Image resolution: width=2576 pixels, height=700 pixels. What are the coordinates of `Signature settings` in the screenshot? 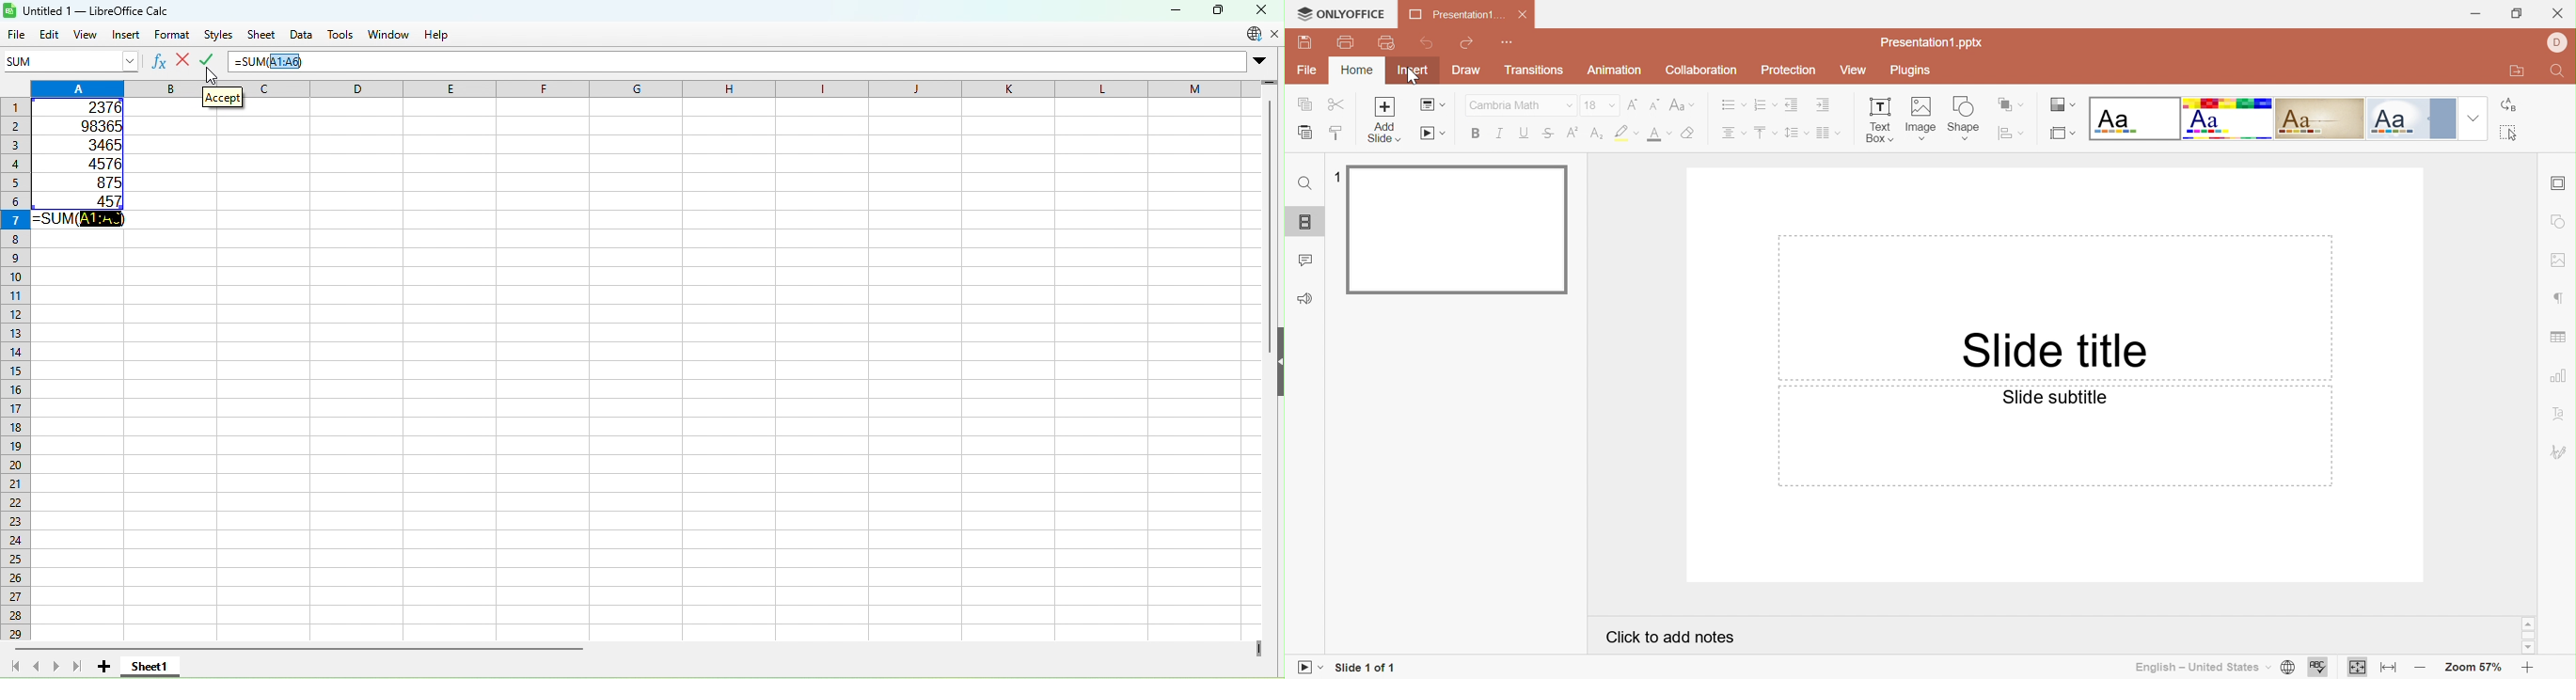 It's located at (2558, 451).